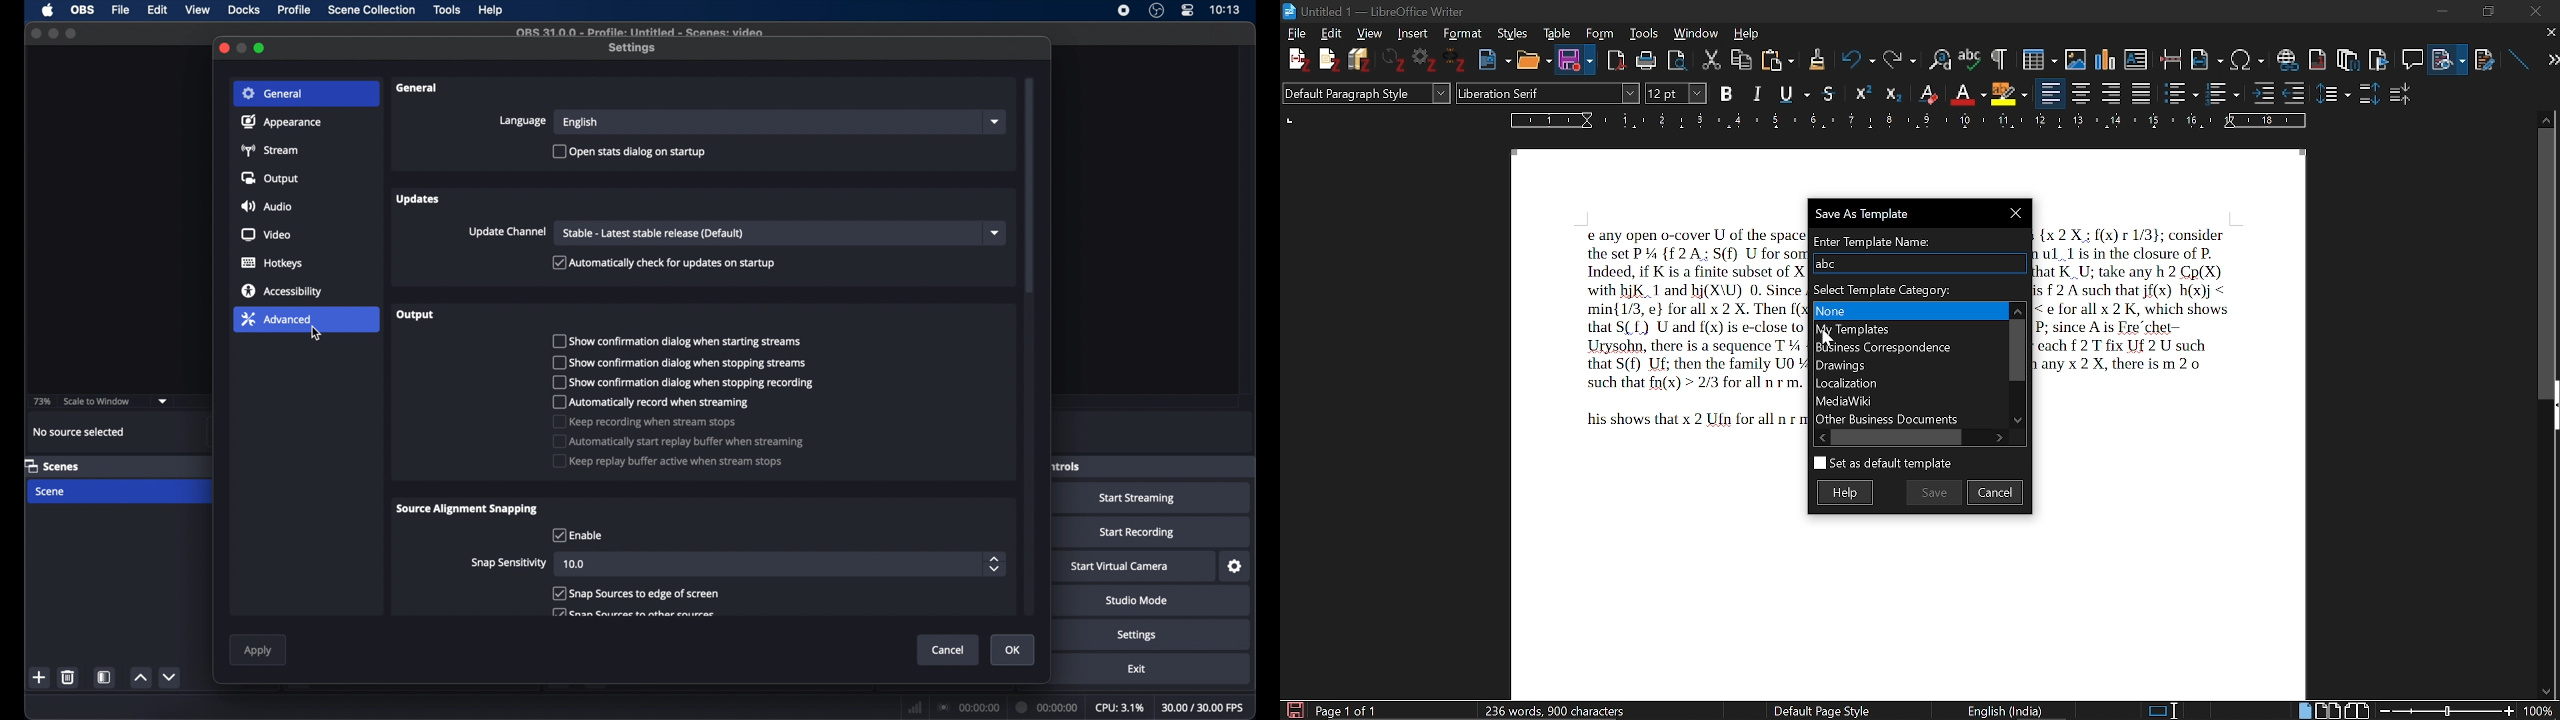  I want to click on settings, so click(1137, 636).